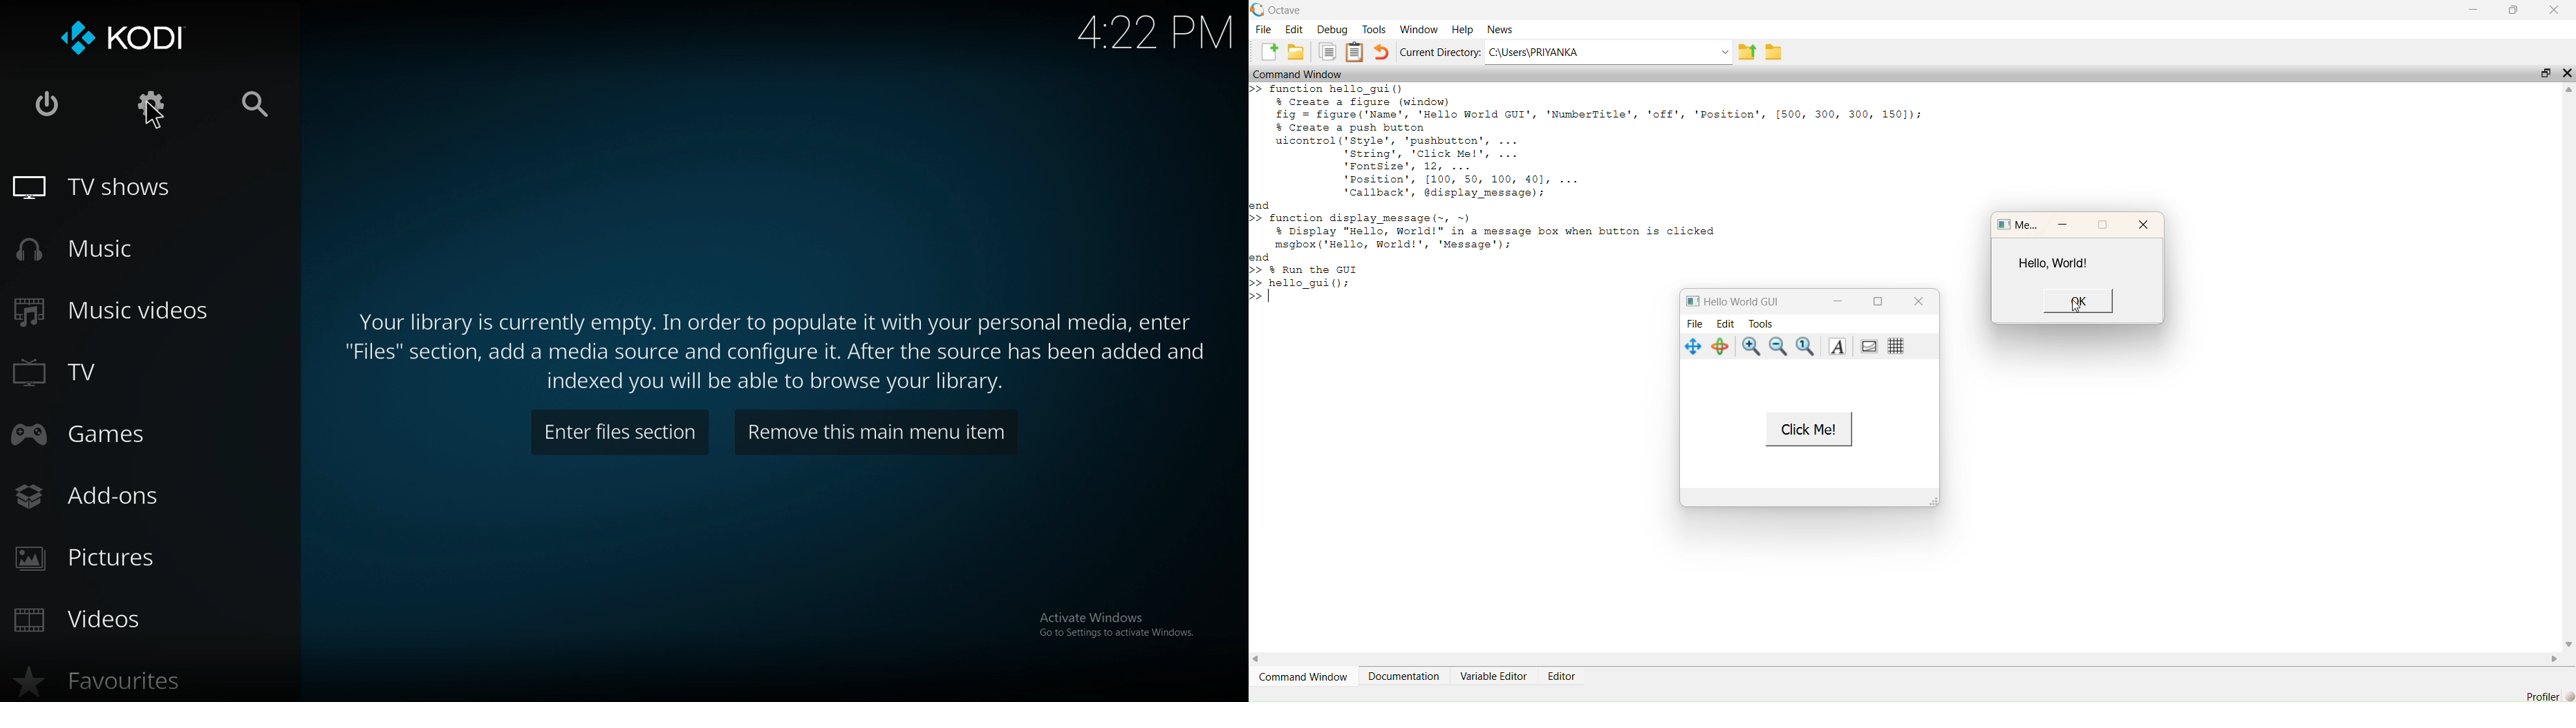 Image resolution: width=2576 pixels, height=728 pixels. I want to click on grid, so click(1895, 348).